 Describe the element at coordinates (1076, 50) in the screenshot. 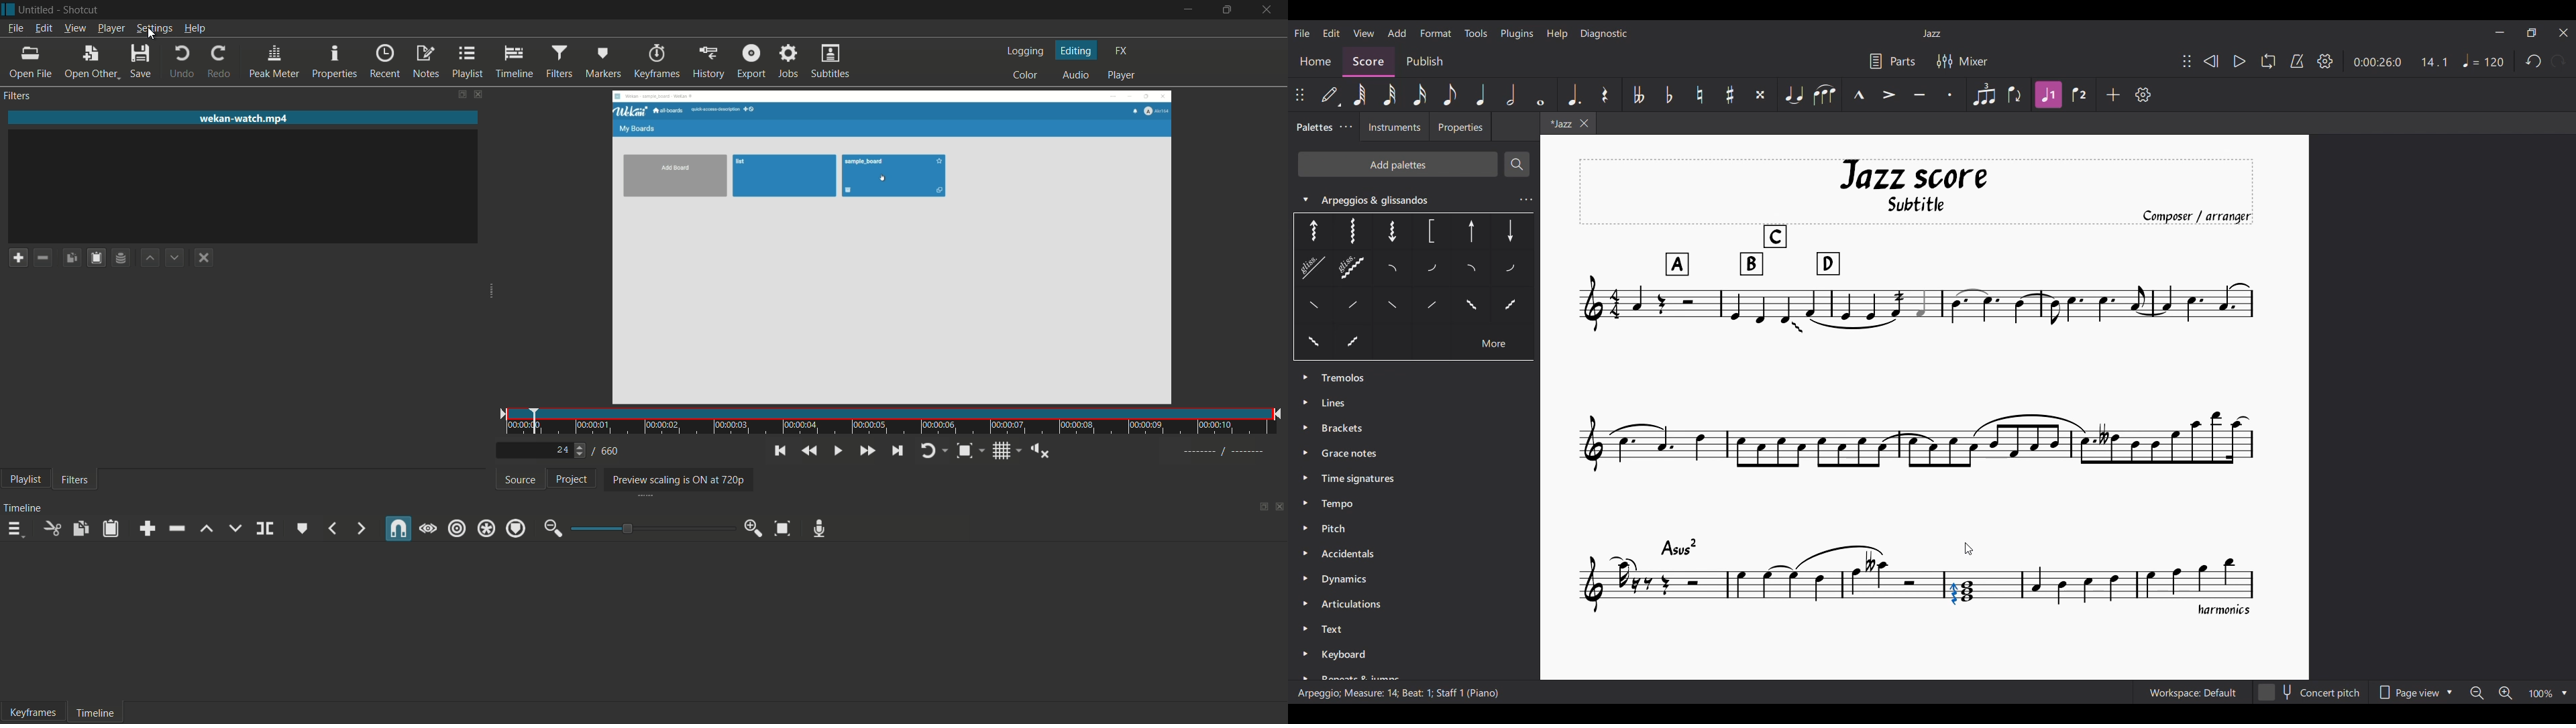

I see `editing` at that location.